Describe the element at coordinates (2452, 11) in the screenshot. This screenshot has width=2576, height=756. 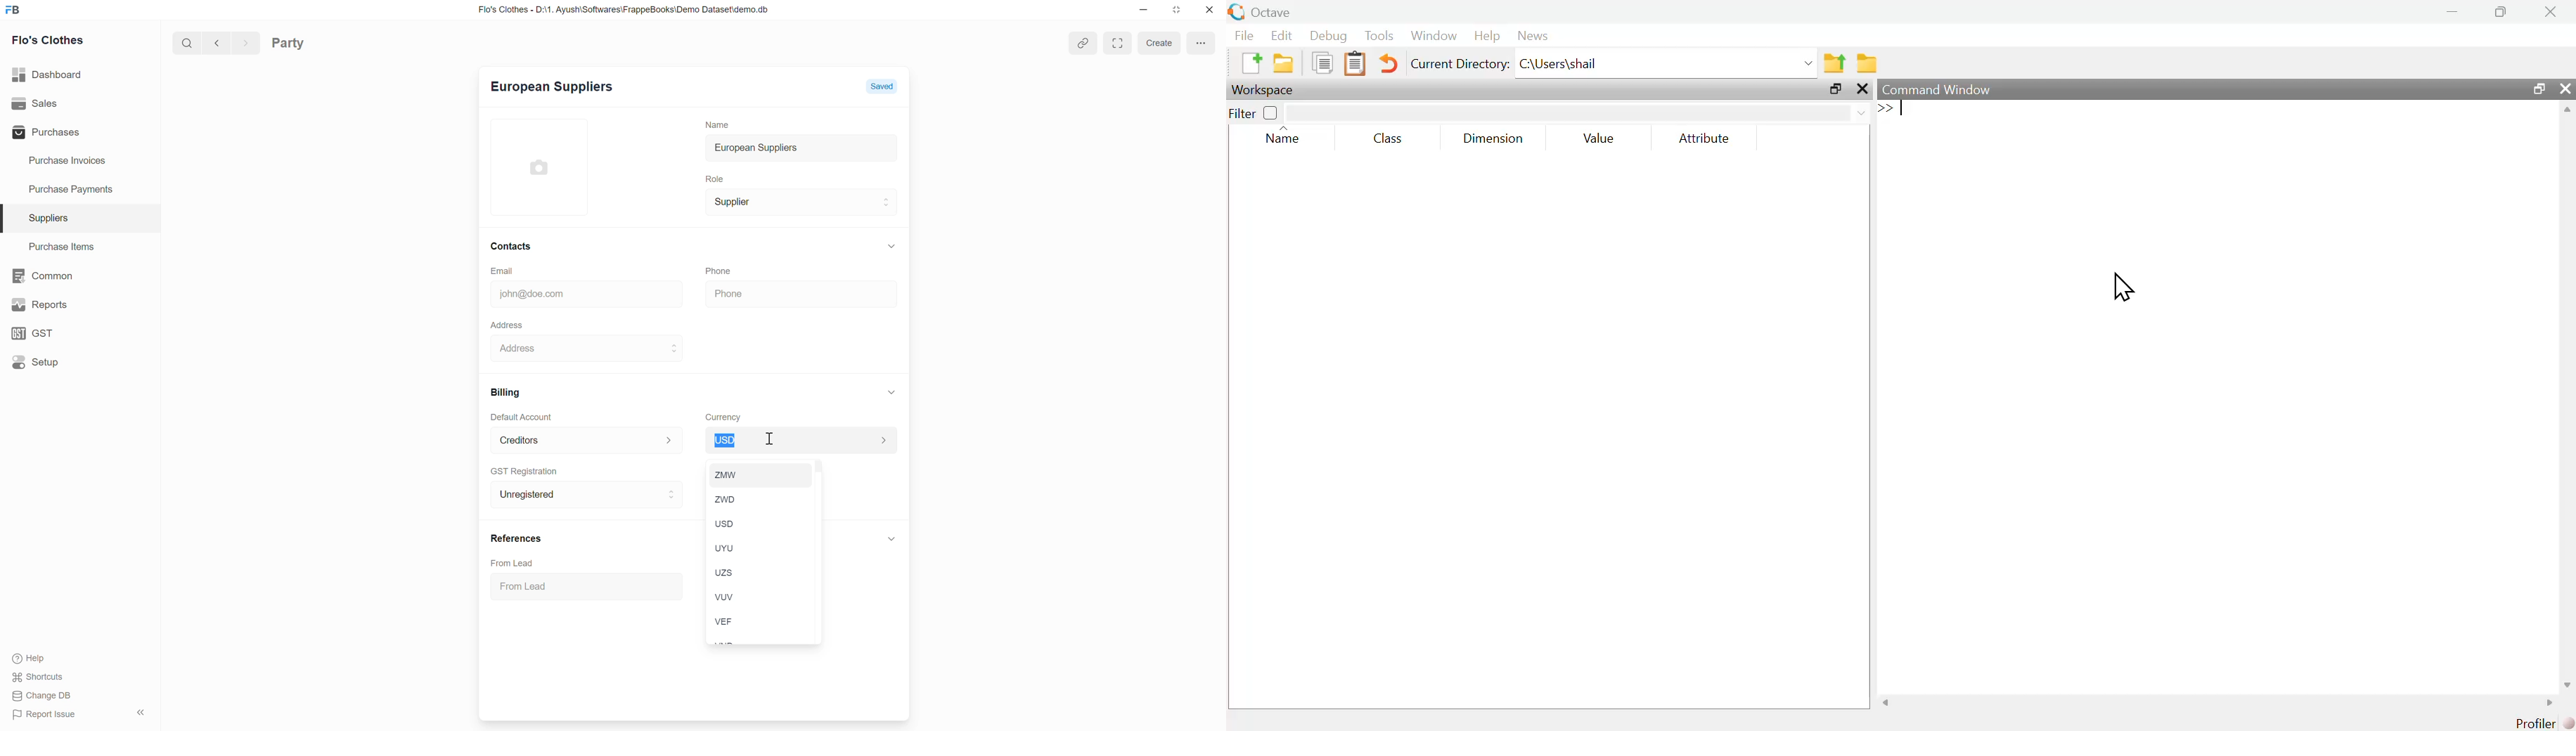
I see `minimize` at that location.